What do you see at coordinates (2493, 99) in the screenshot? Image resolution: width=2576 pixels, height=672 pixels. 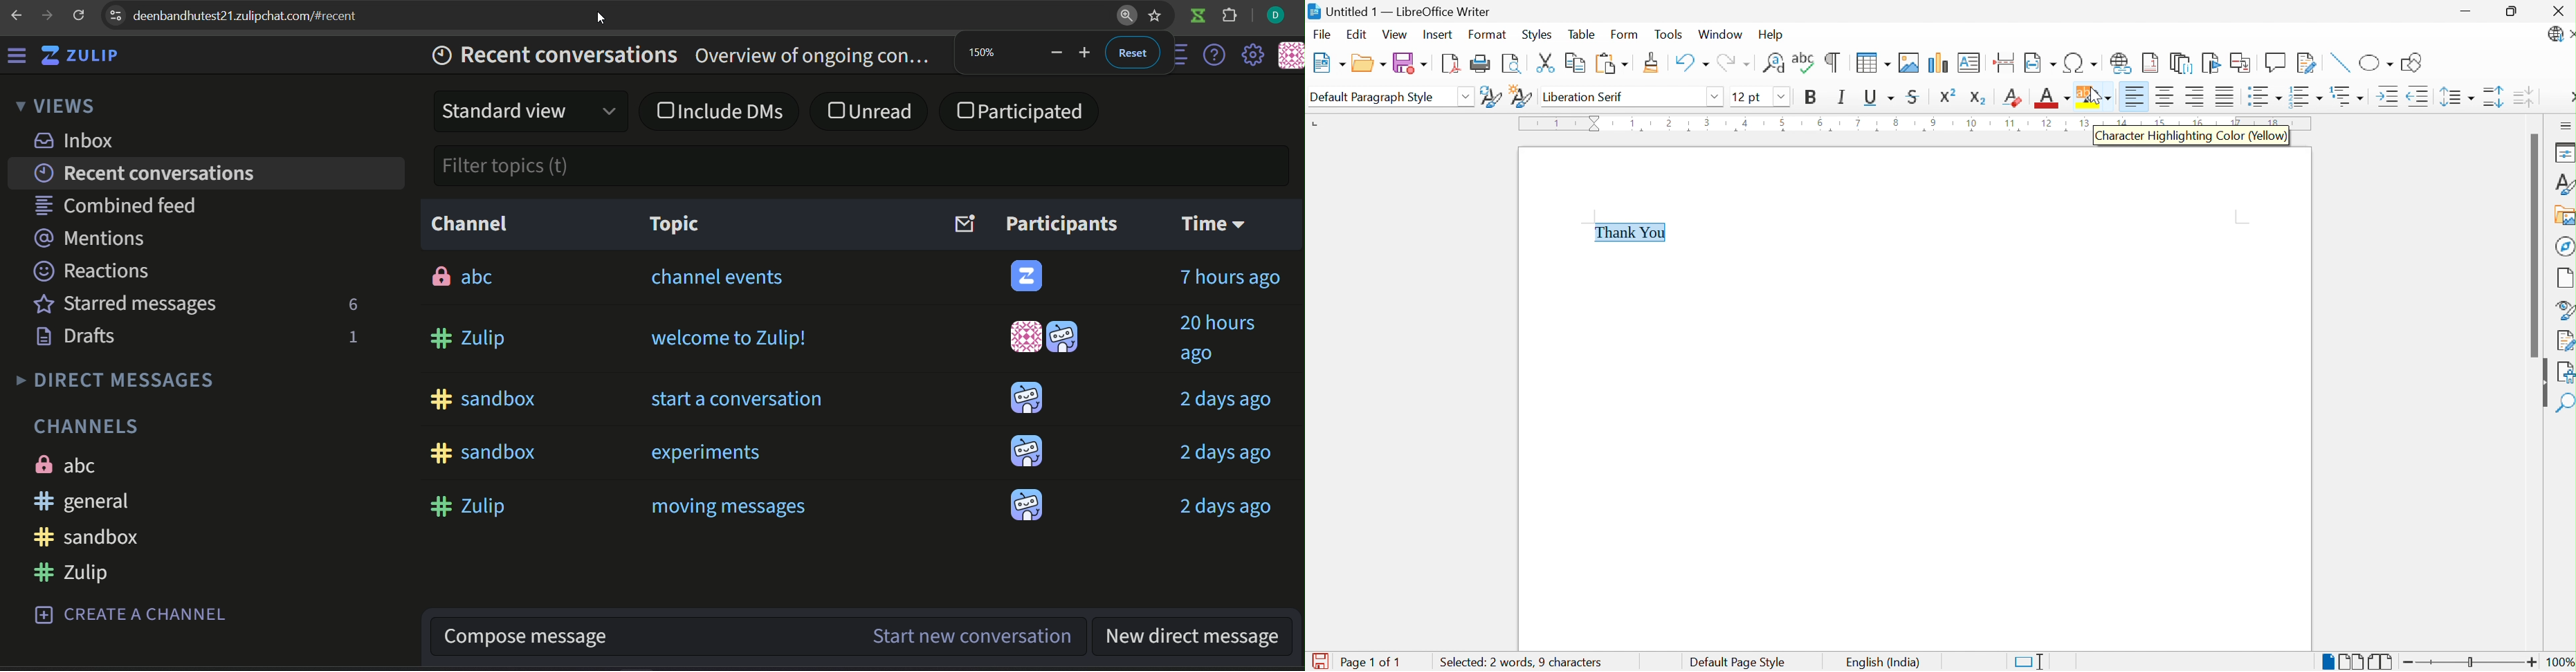 I see `Increase Paragraph Spacing` at bounding box center [2493, 99].